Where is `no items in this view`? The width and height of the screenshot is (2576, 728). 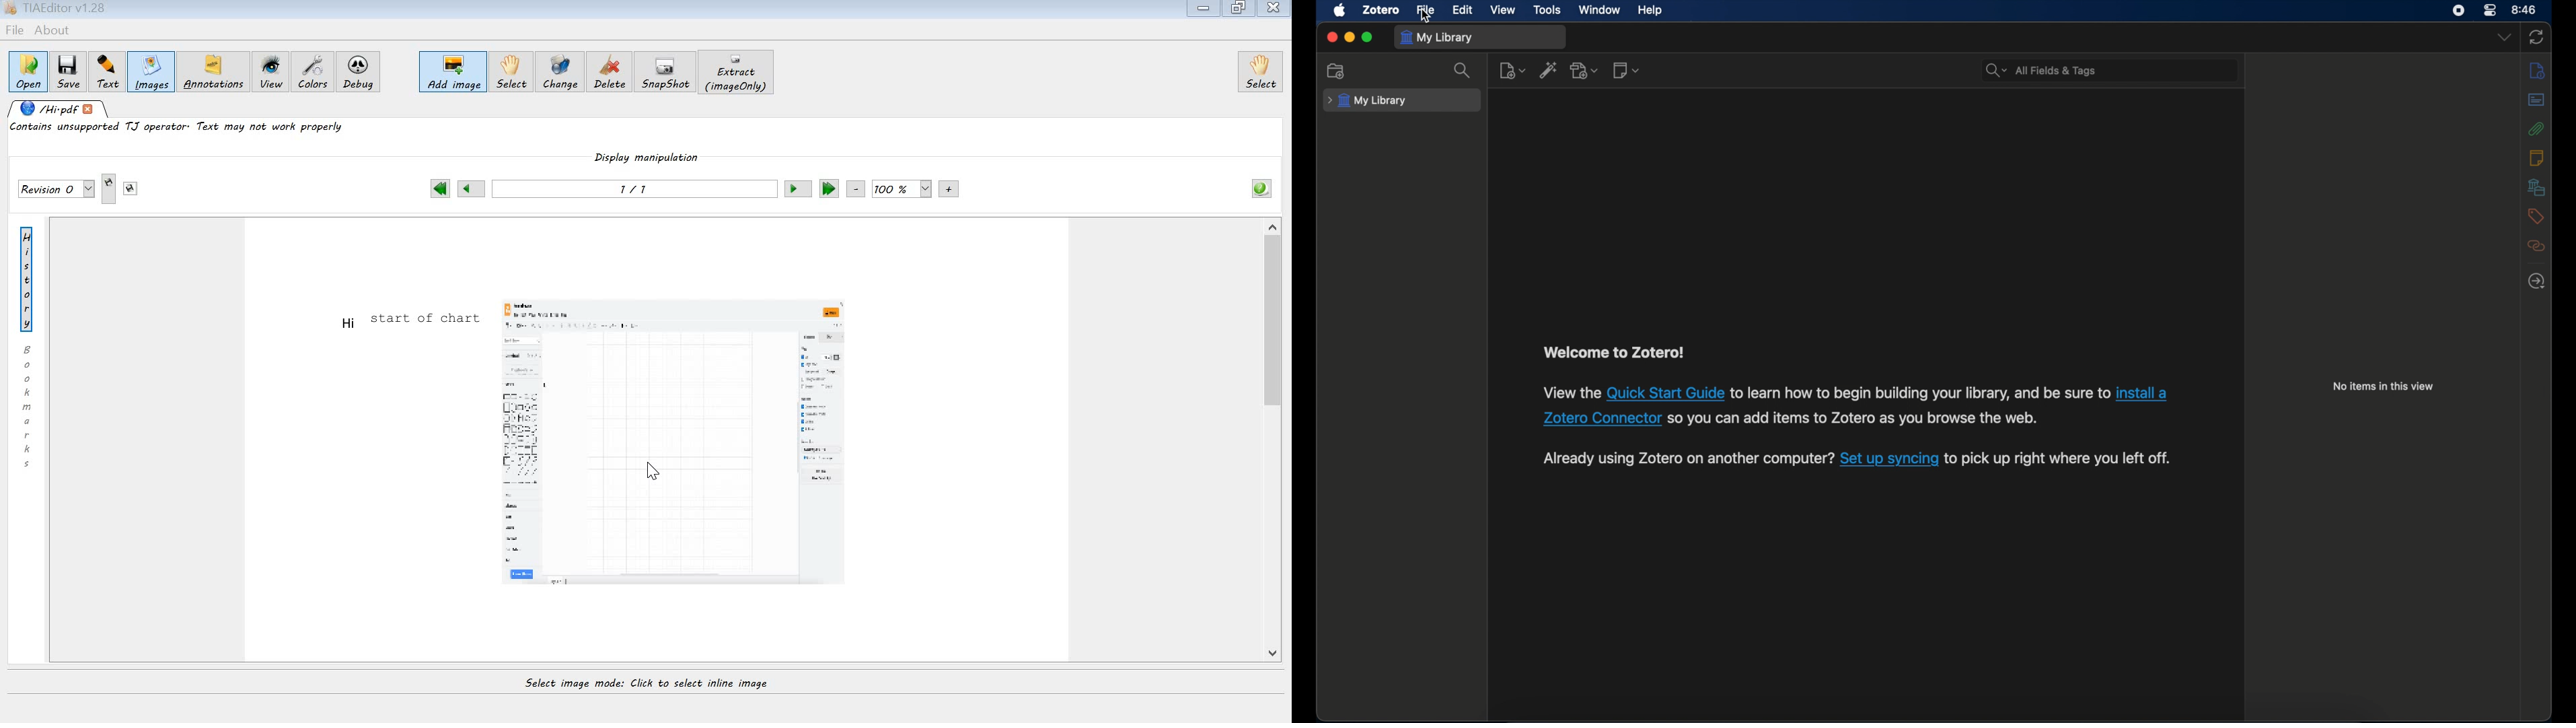
no items in this view is located at coordinates (2384, 386).